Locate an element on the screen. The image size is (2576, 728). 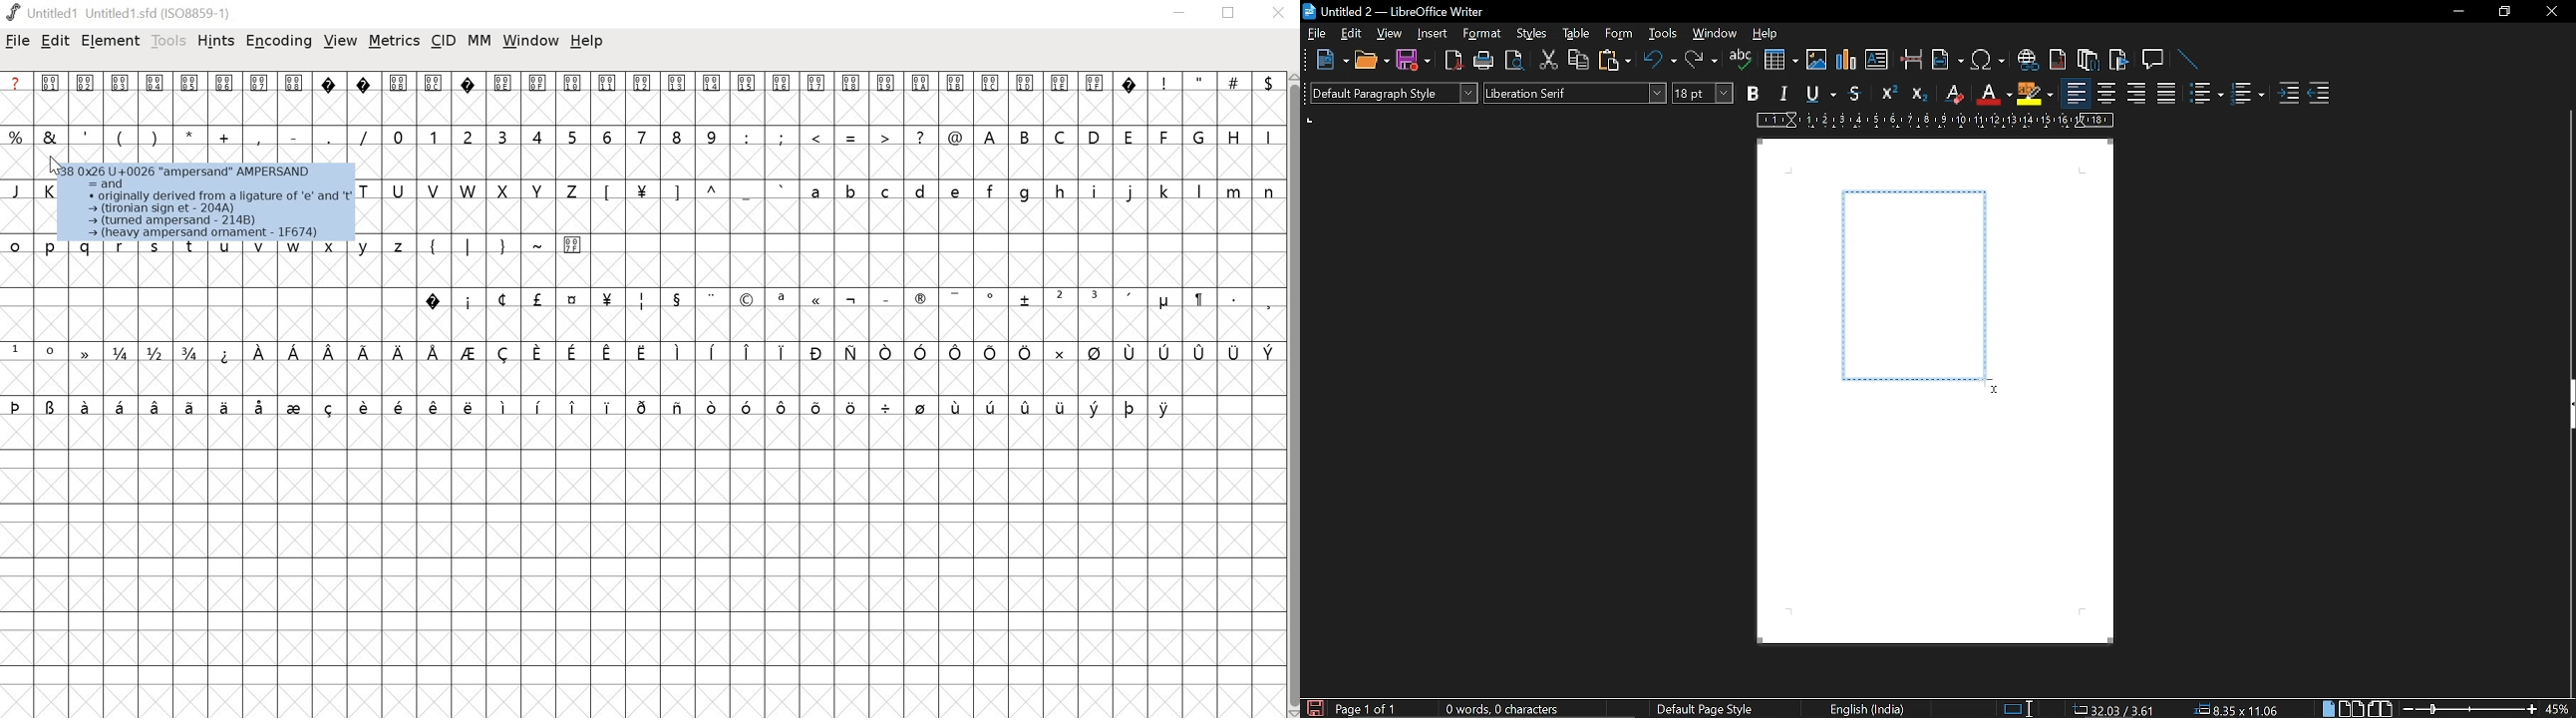
2 is located at coordinates (468, 135).